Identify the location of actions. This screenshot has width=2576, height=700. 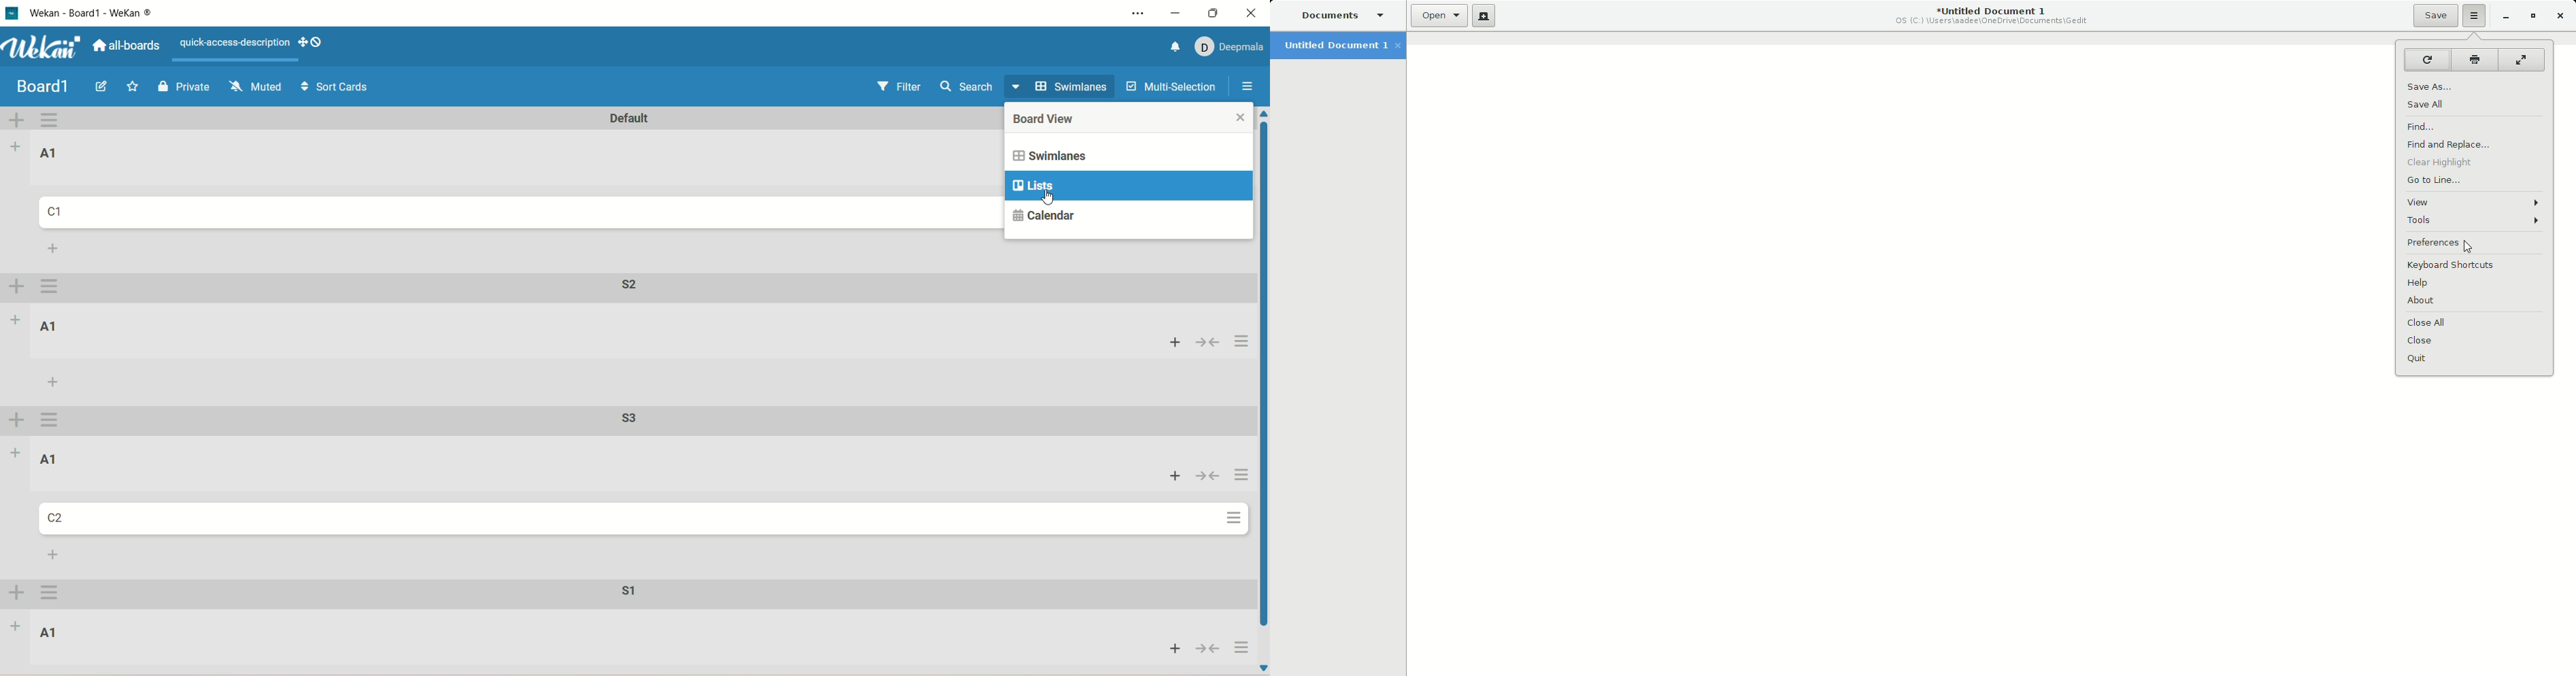
(1240, 343).